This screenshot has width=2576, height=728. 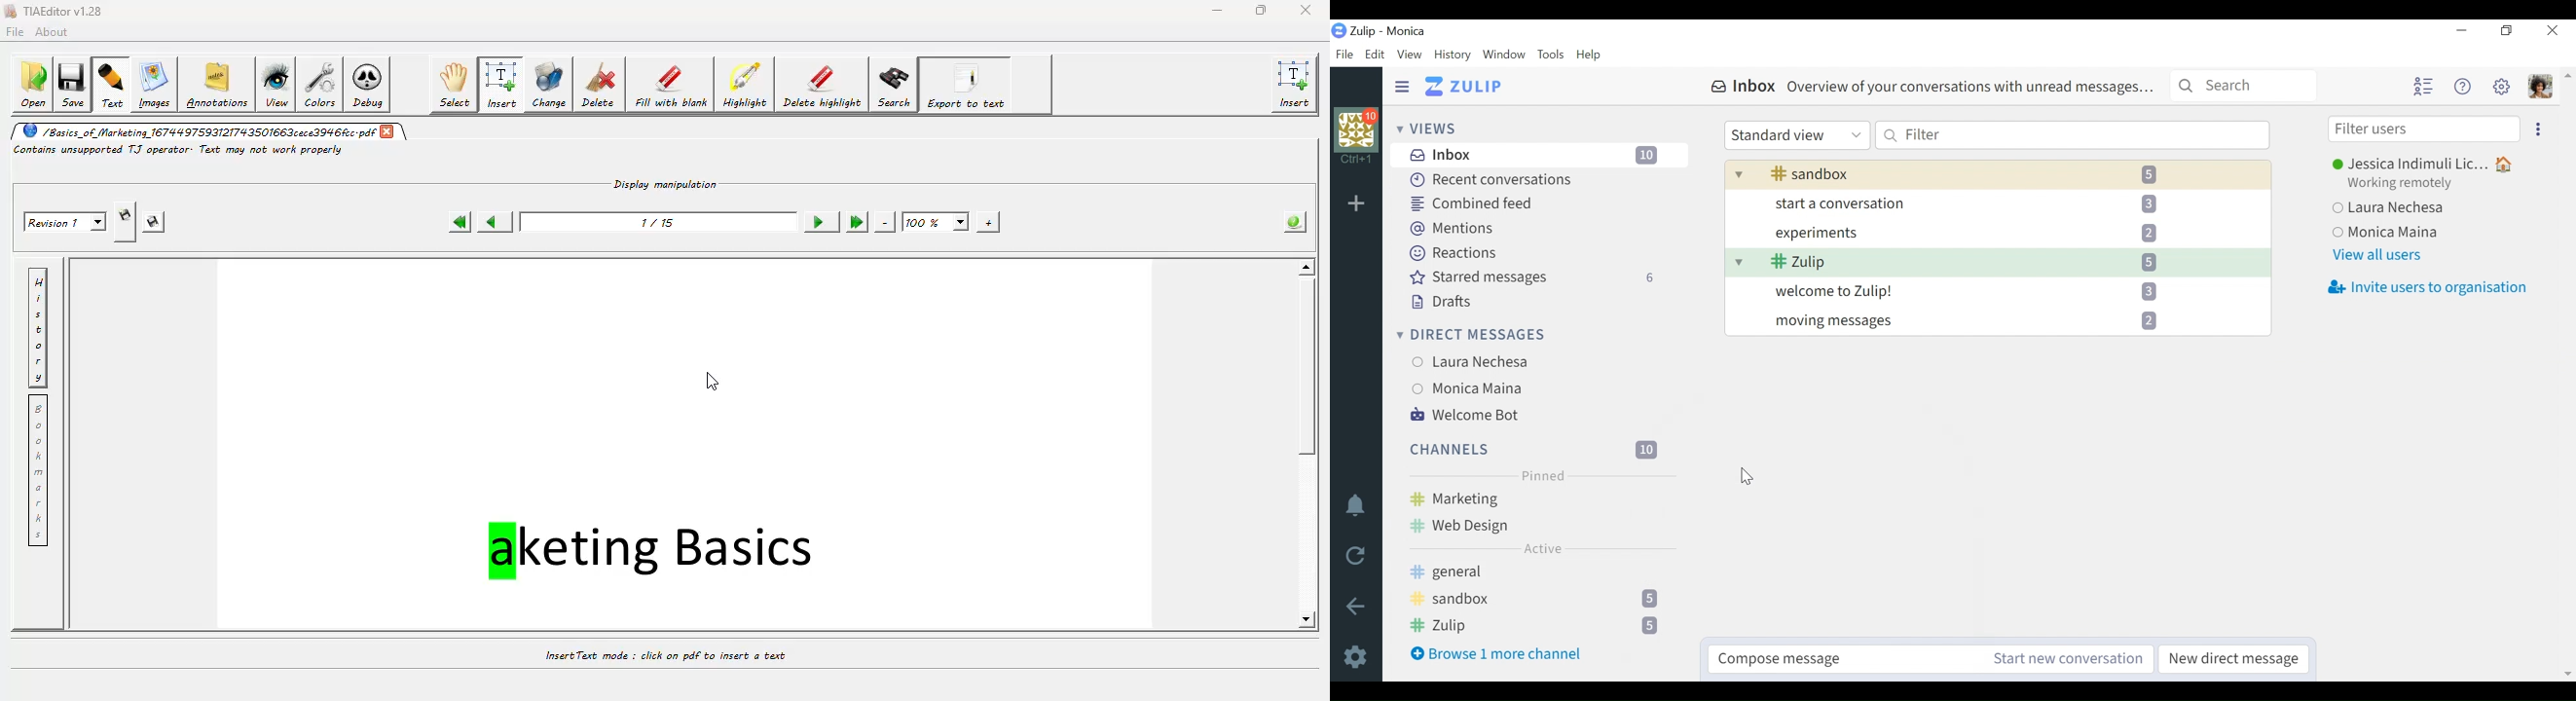 I want to click on Tools, so click(x=1551, y=55).